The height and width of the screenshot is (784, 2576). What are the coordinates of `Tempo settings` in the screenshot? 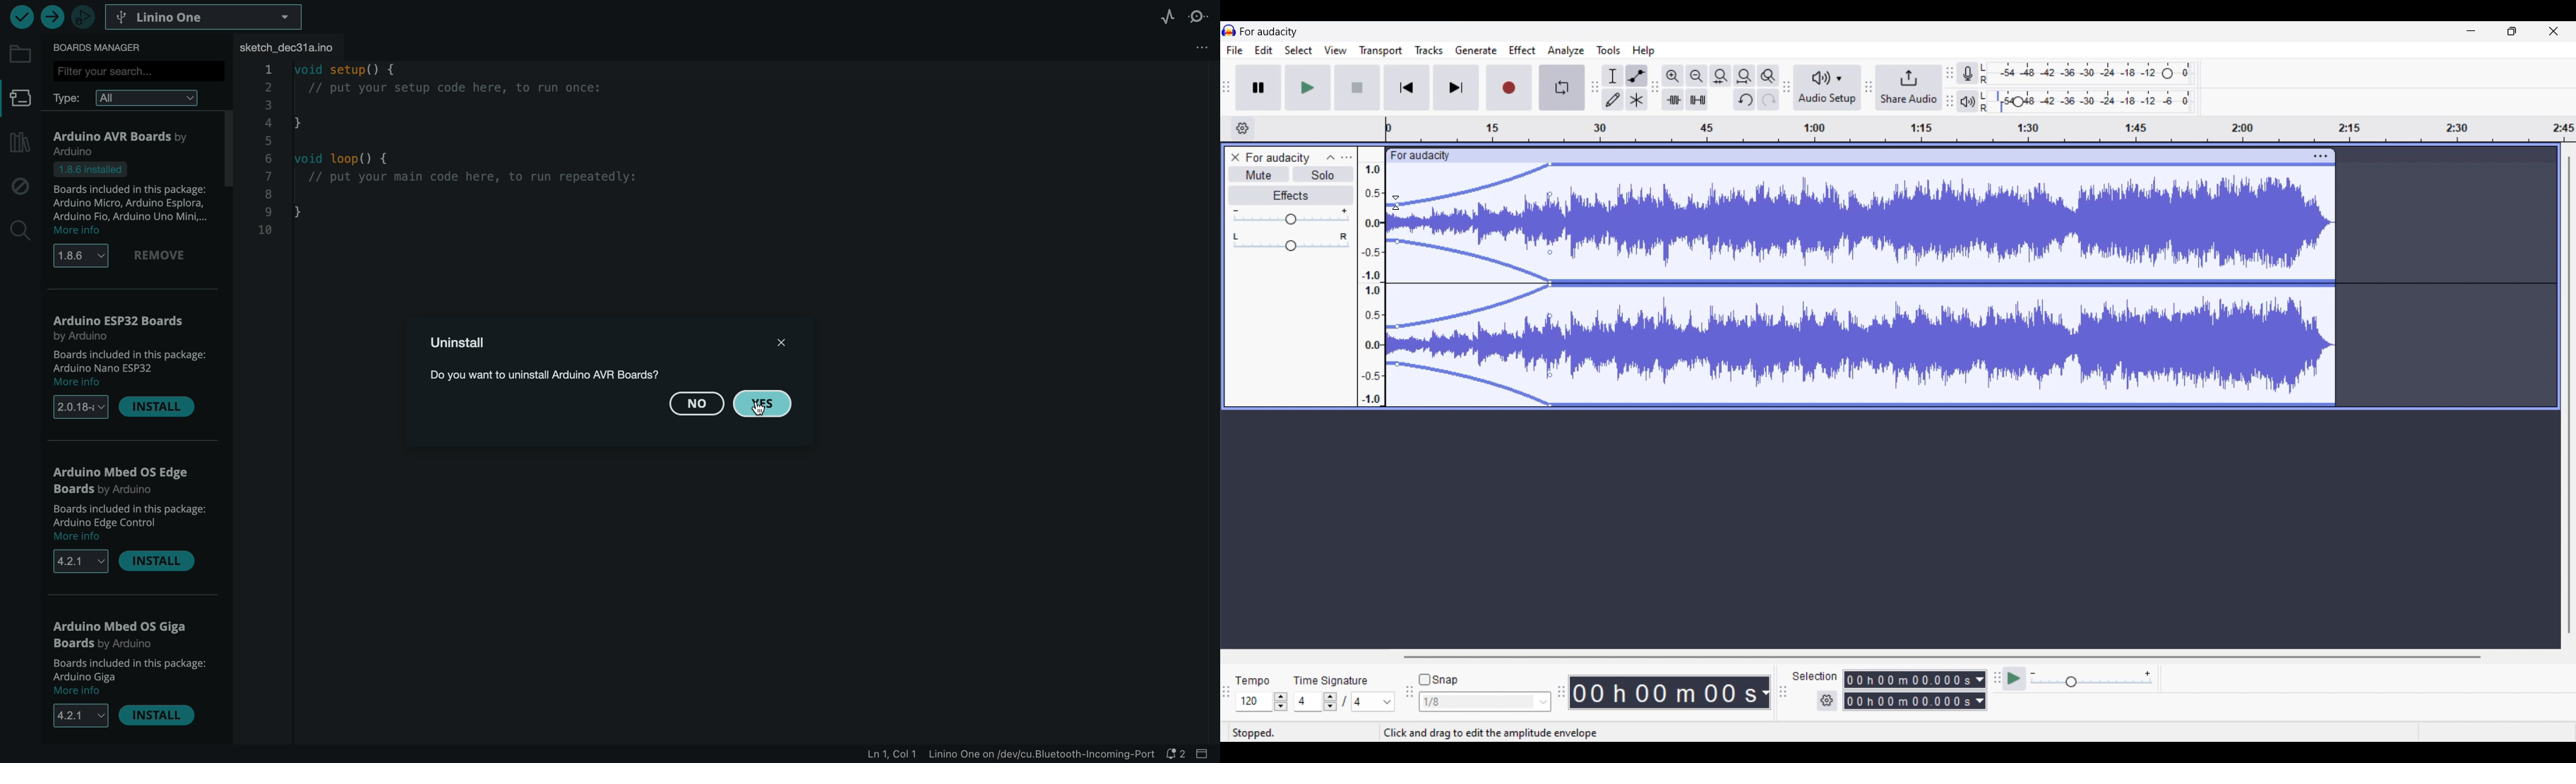 It's located at (1262, 702).